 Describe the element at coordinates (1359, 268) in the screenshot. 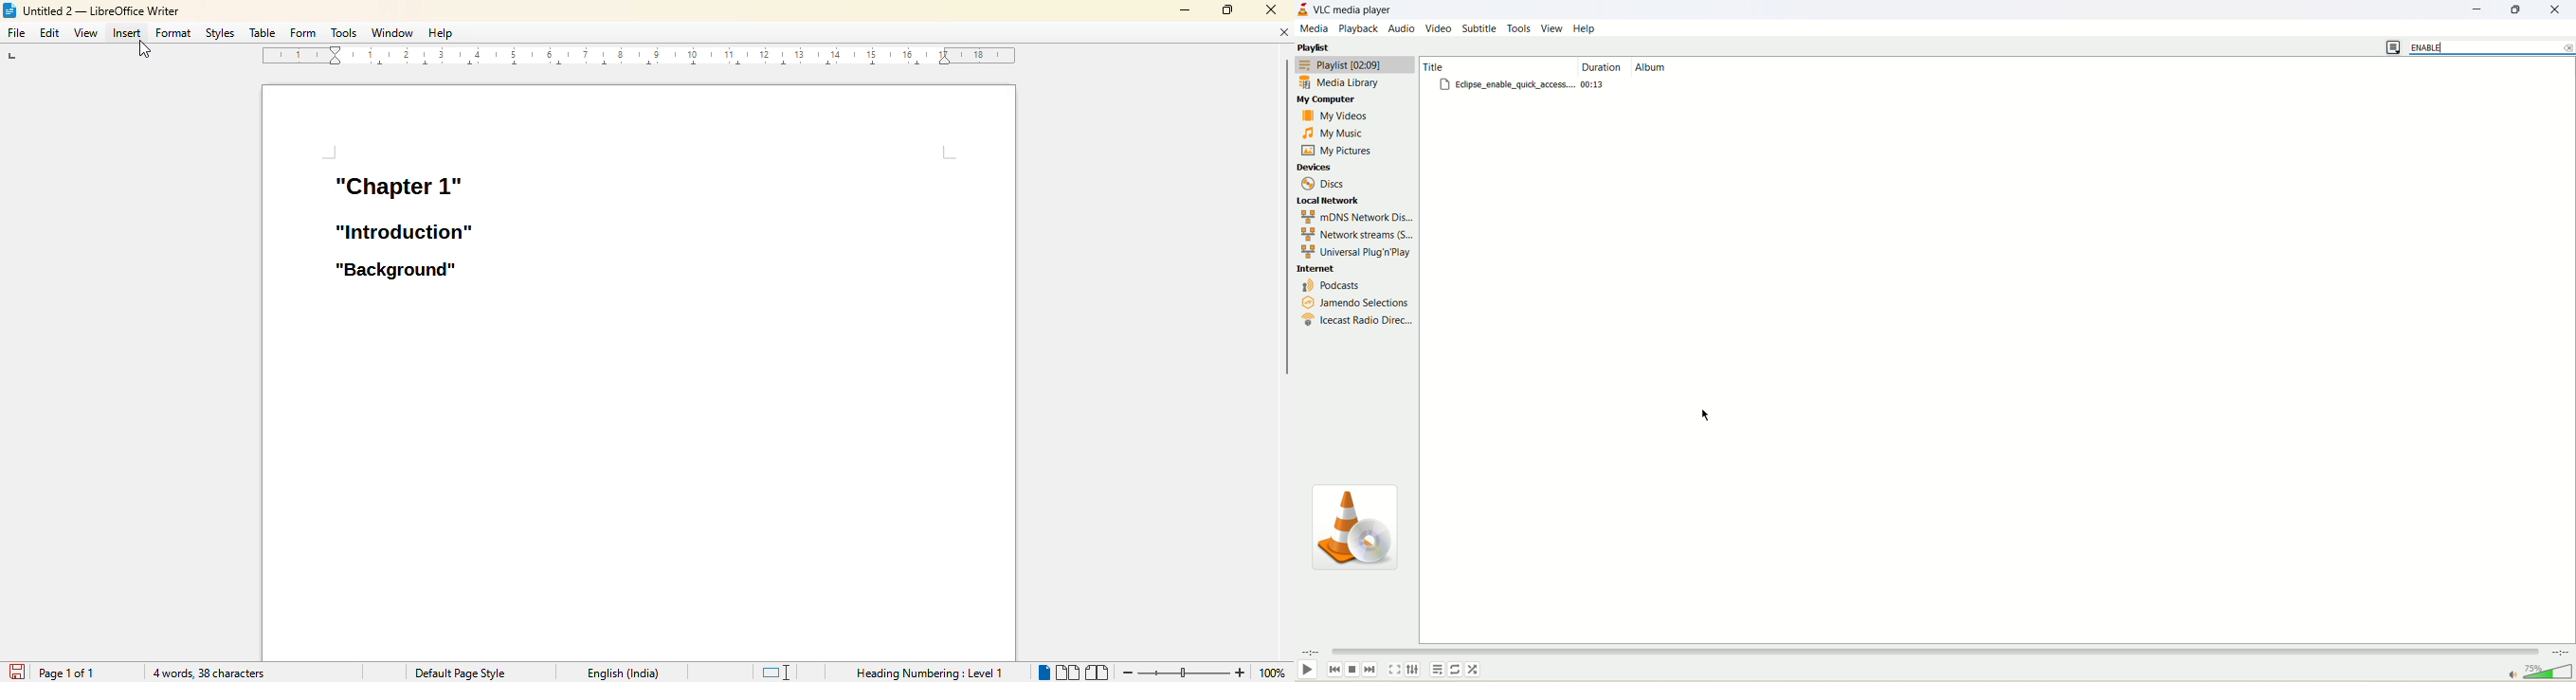

I see `internet` at that location.